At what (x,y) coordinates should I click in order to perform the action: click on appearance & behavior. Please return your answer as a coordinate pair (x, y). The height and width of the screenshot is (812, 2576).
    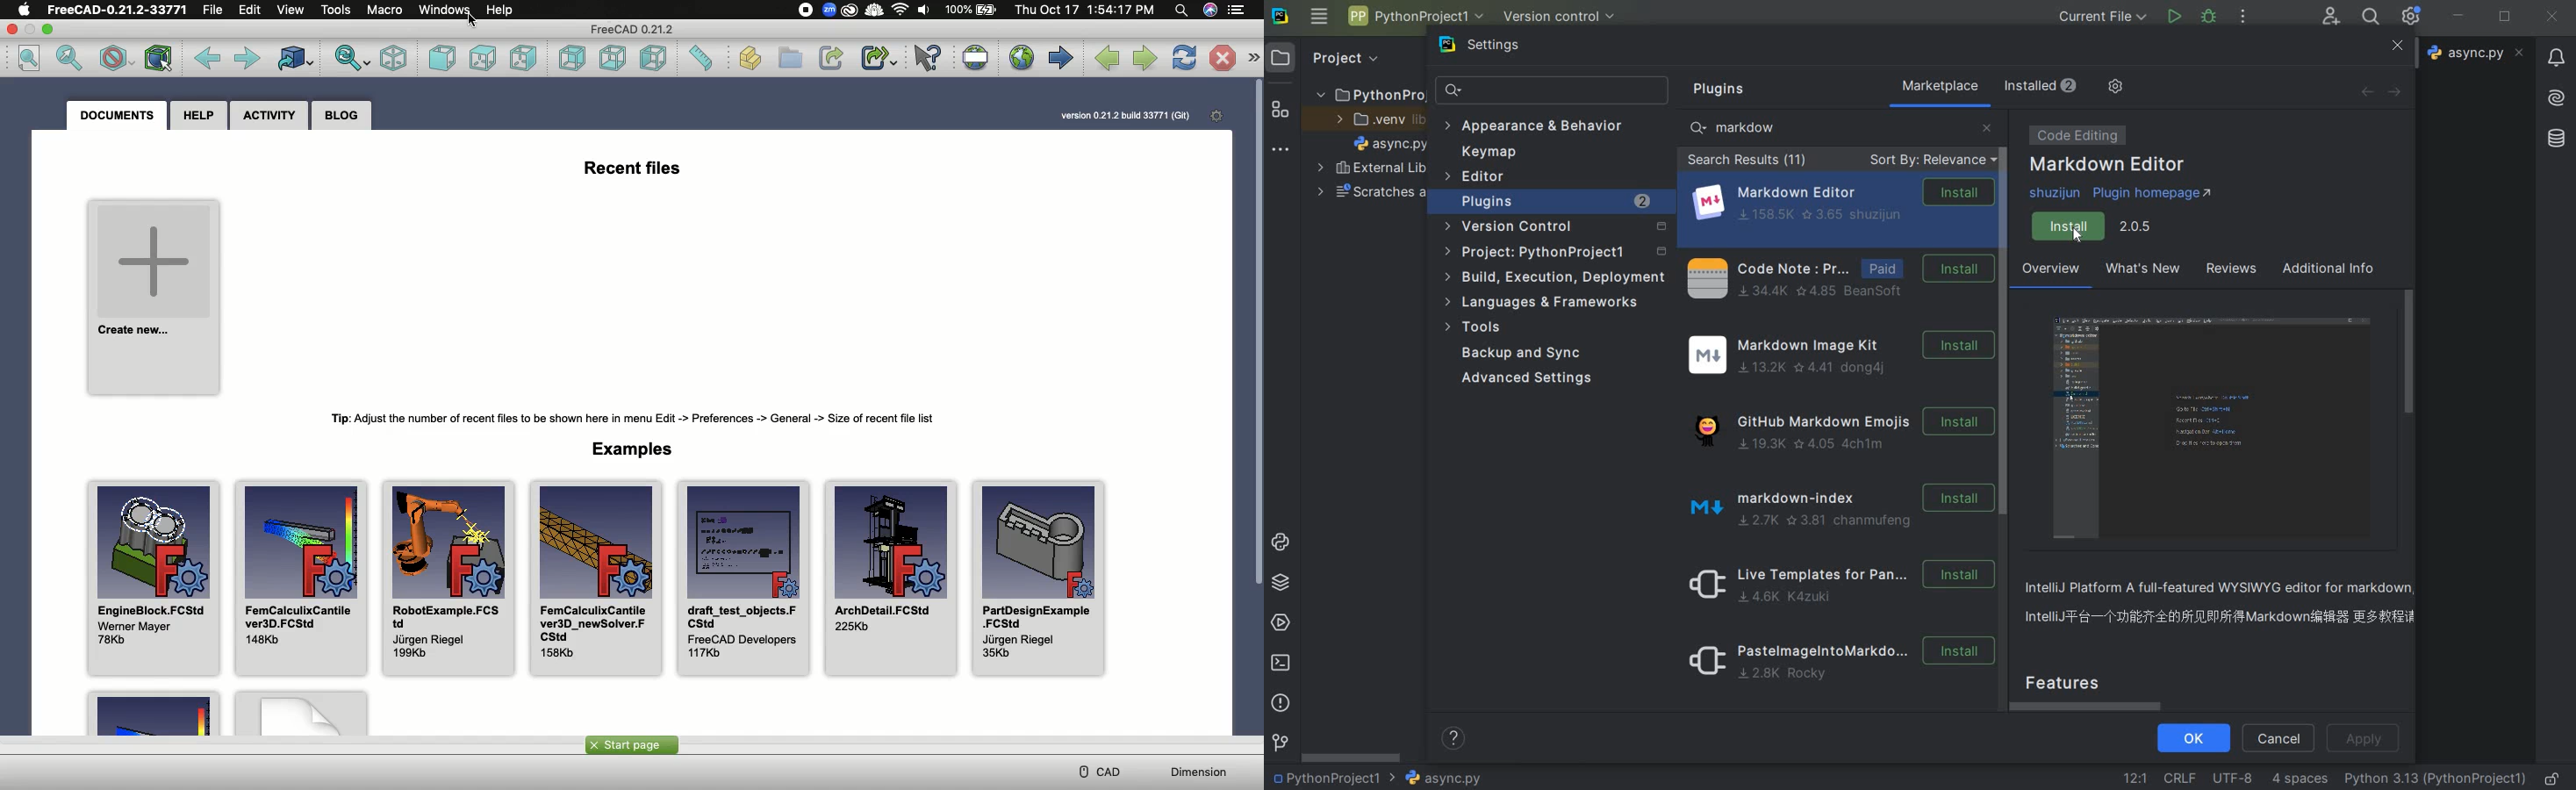
    Looking at the image, I should click on (1534, 127).